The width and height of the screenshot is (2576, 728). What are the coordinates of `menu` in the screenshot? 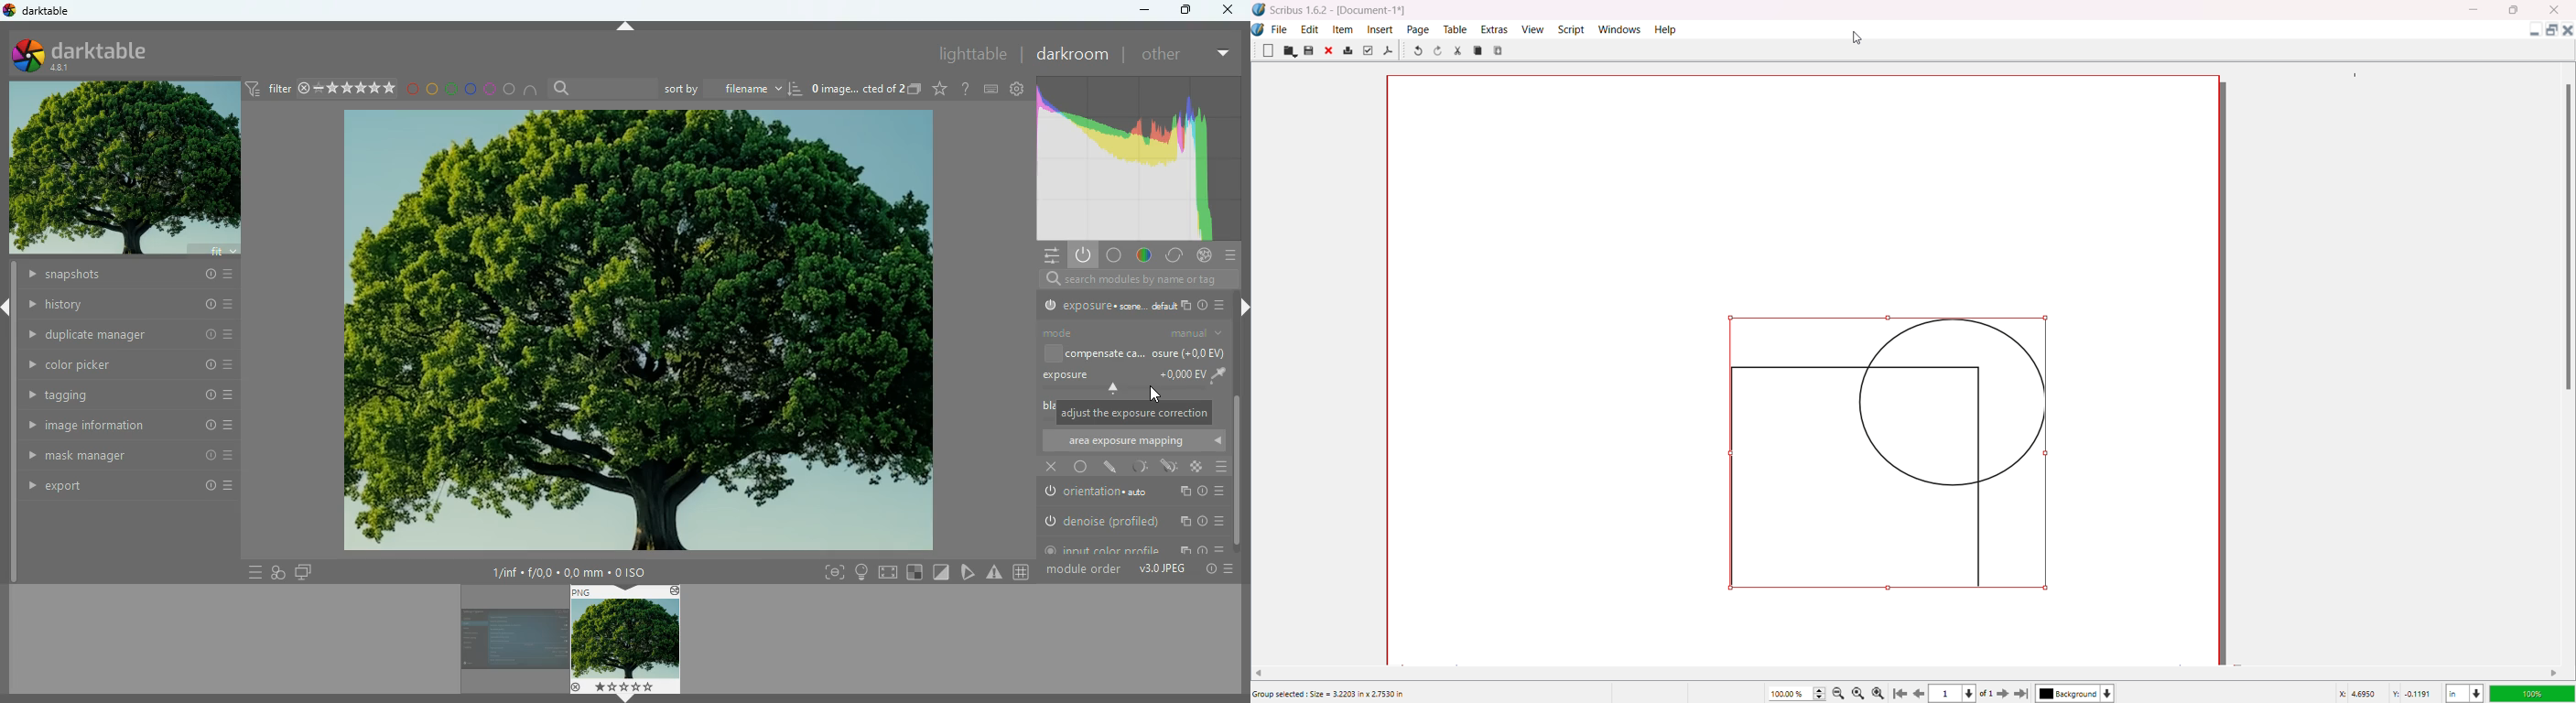 It's located at (1230, 254).